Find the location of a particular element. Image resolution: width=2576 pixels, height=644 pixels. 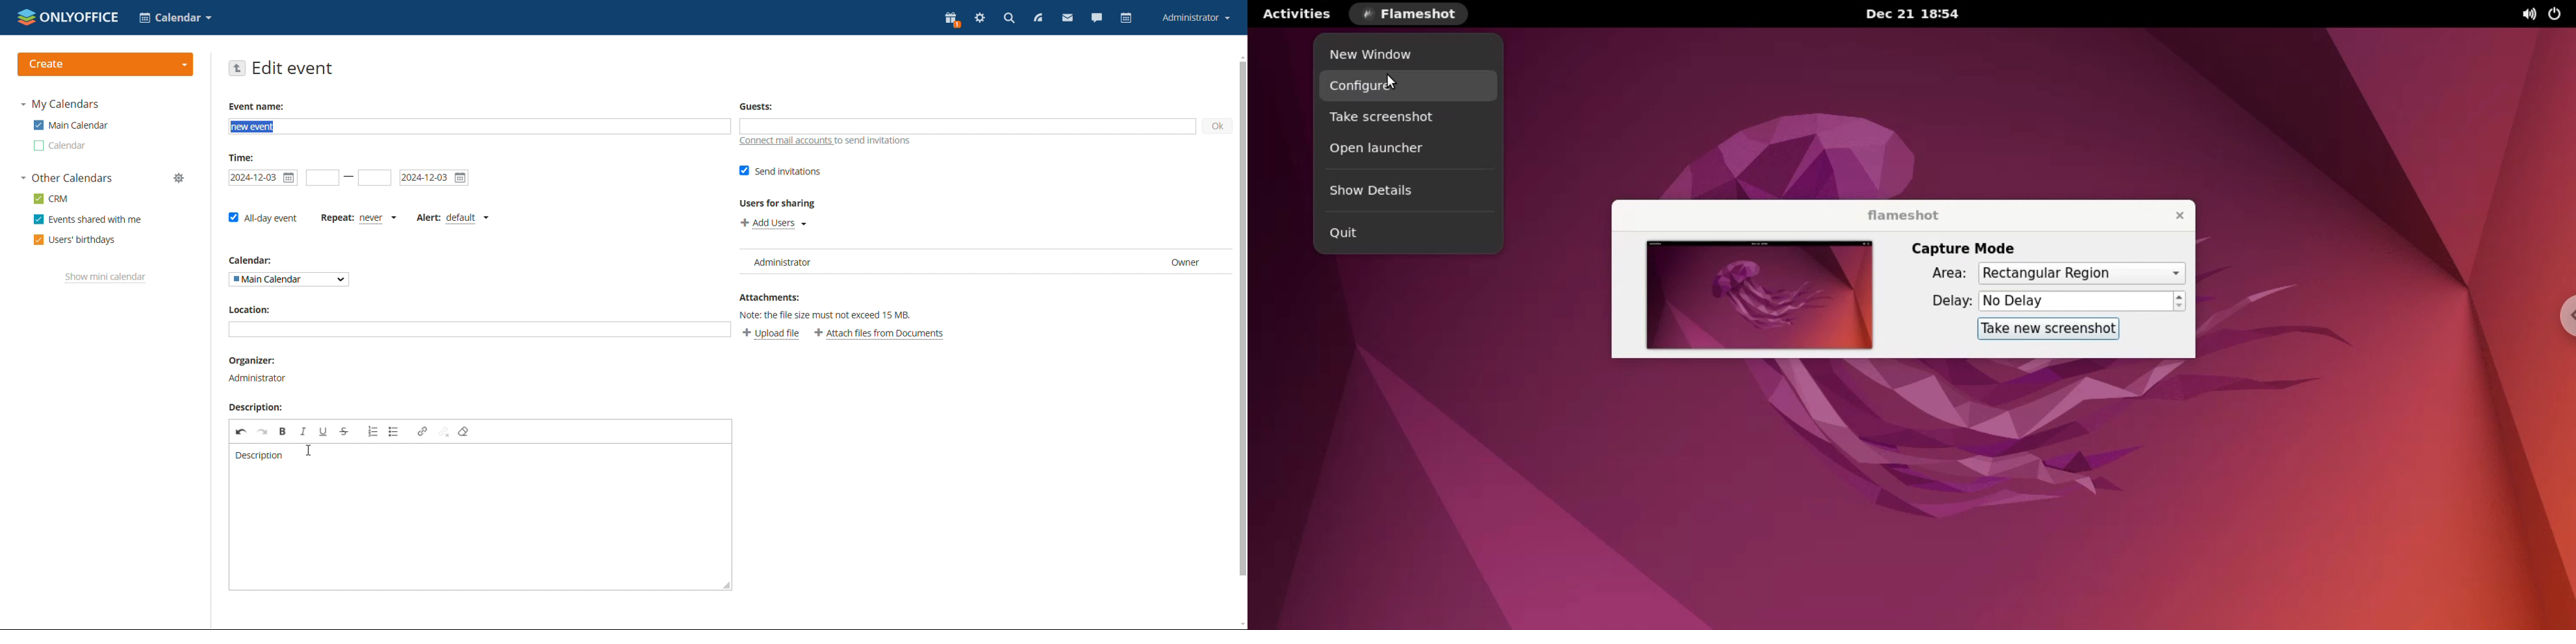

start date is located at coordinates (264, 177).